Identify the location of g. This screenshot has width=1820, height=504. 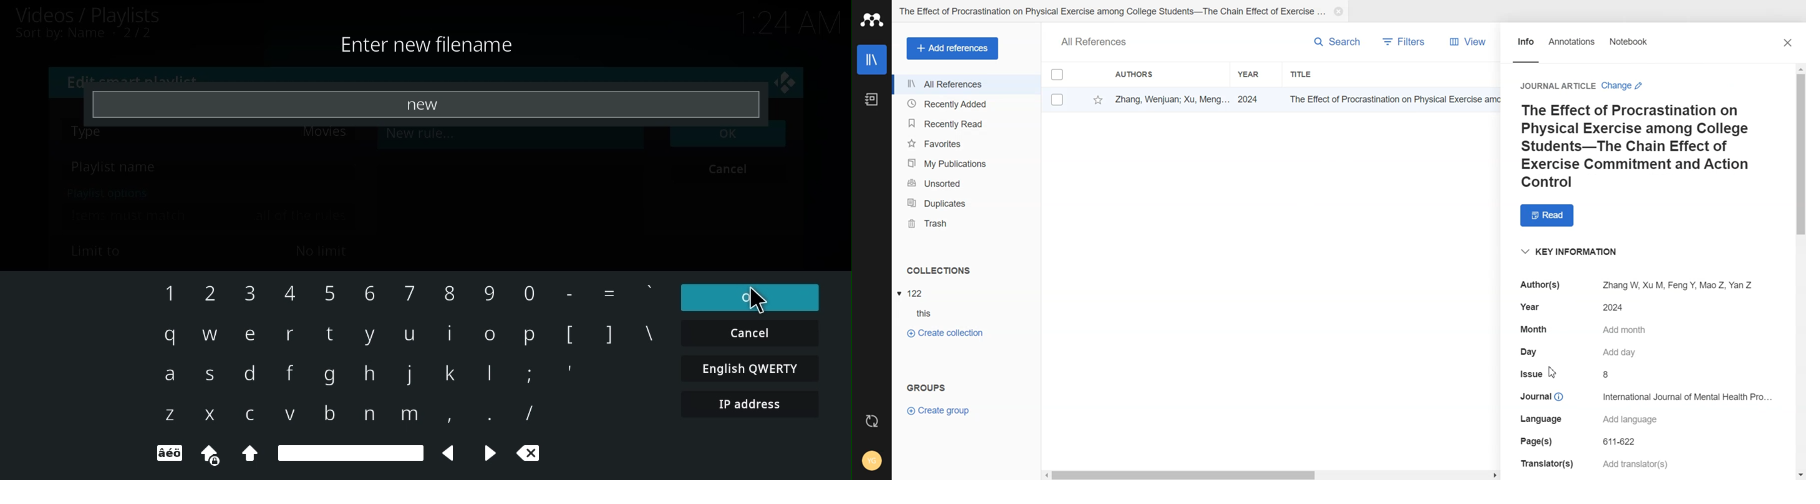
(328, 376).